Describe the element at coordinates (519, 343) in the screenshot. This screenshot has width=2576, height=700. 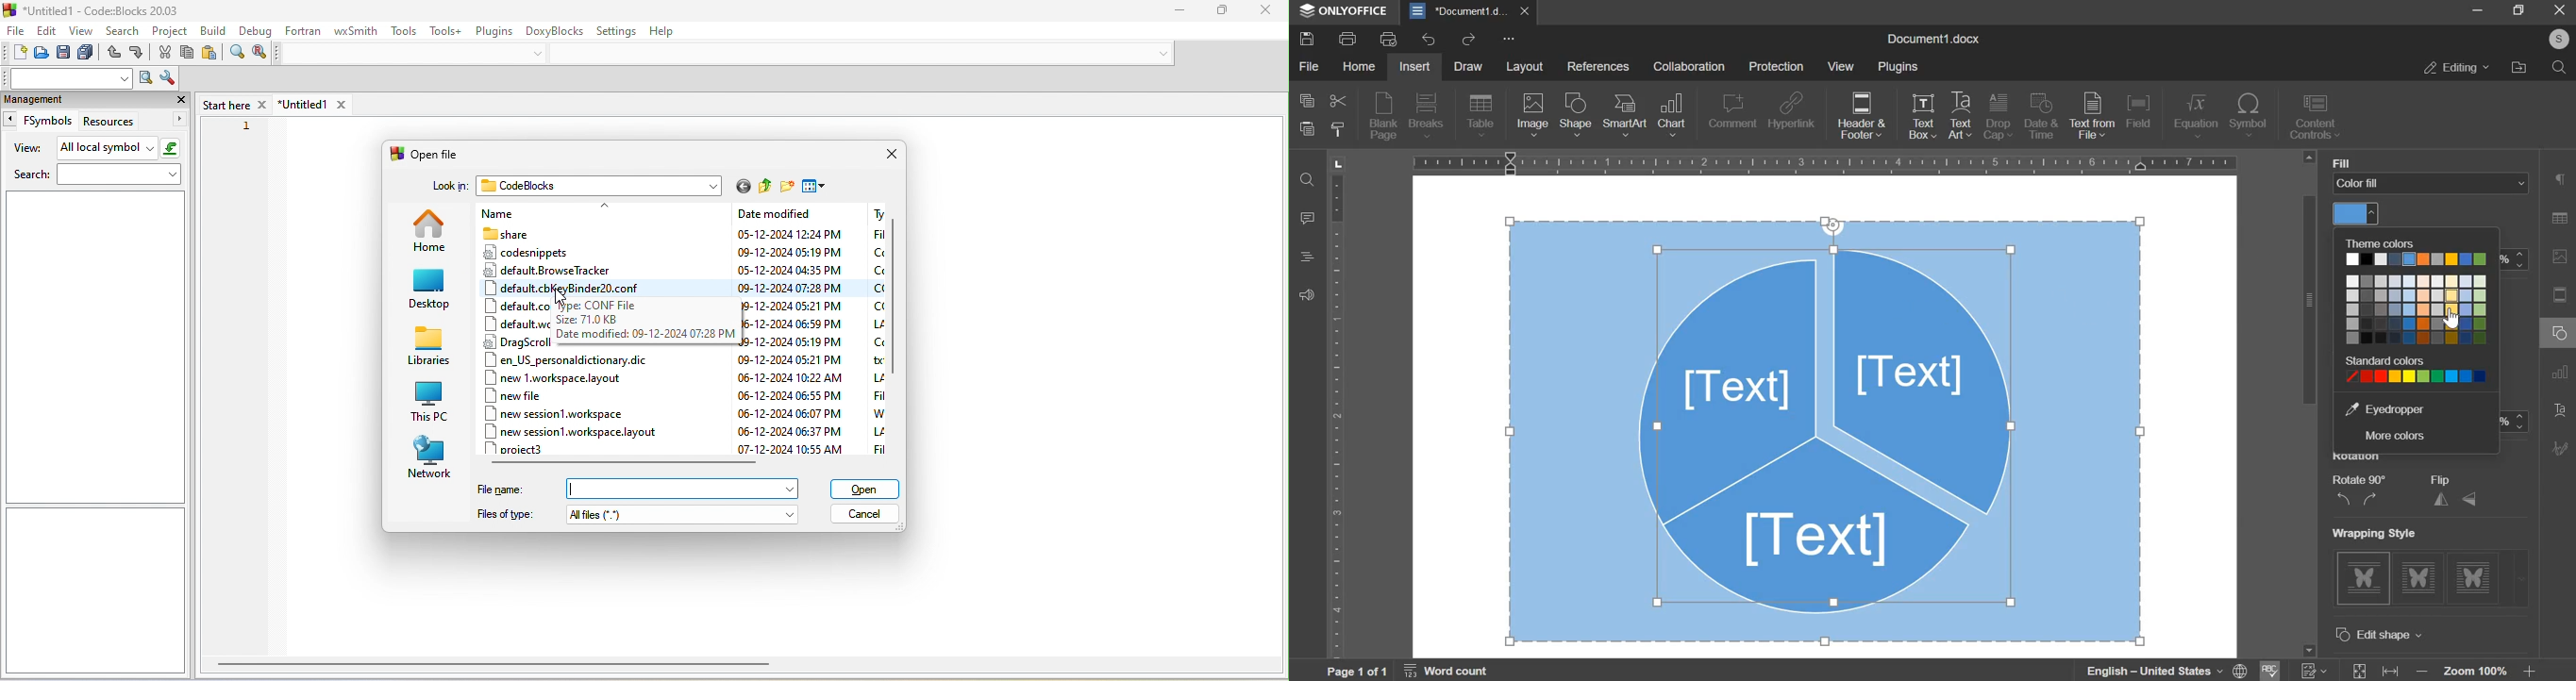
I see `dragscroll` at that location.